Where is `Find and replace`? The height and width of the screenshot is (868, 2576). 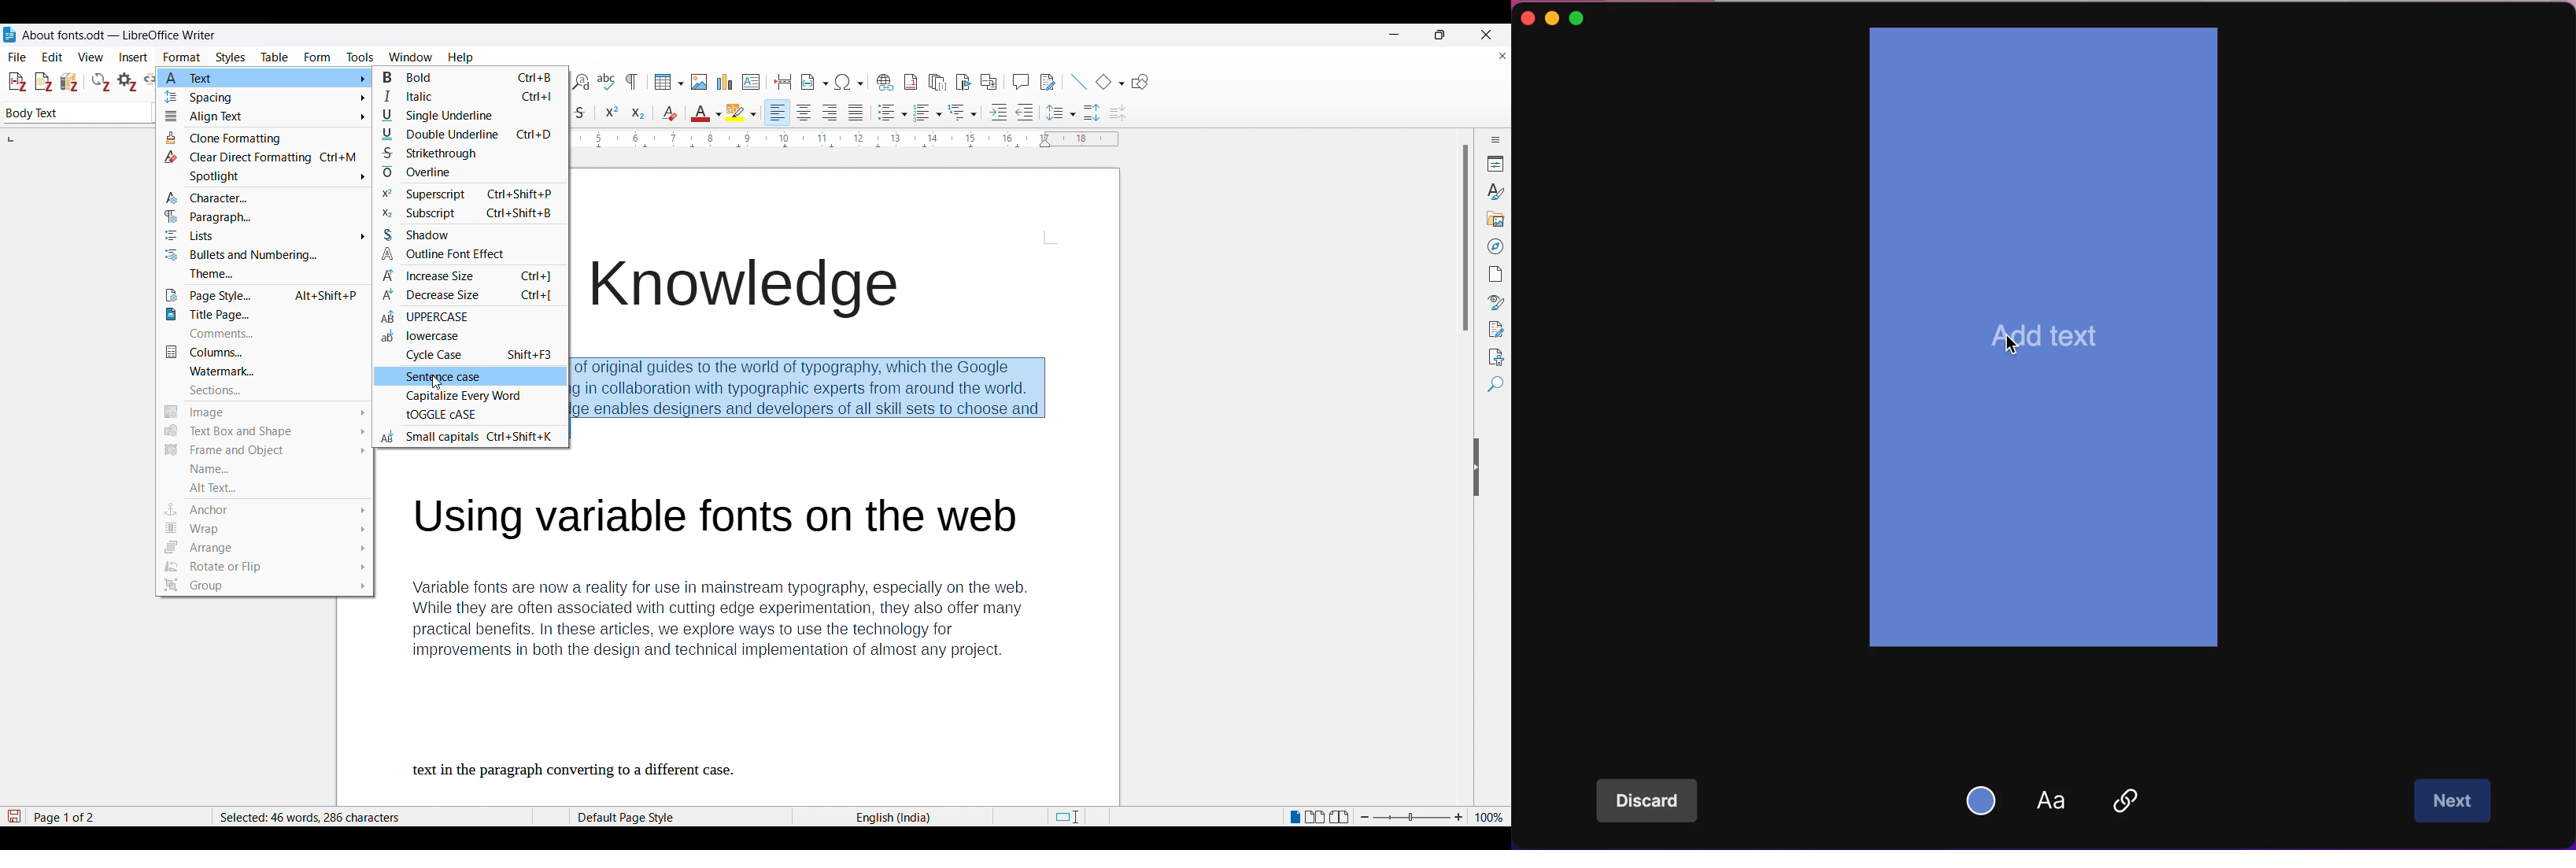
Find and replace is located at coordinates (580, 82).